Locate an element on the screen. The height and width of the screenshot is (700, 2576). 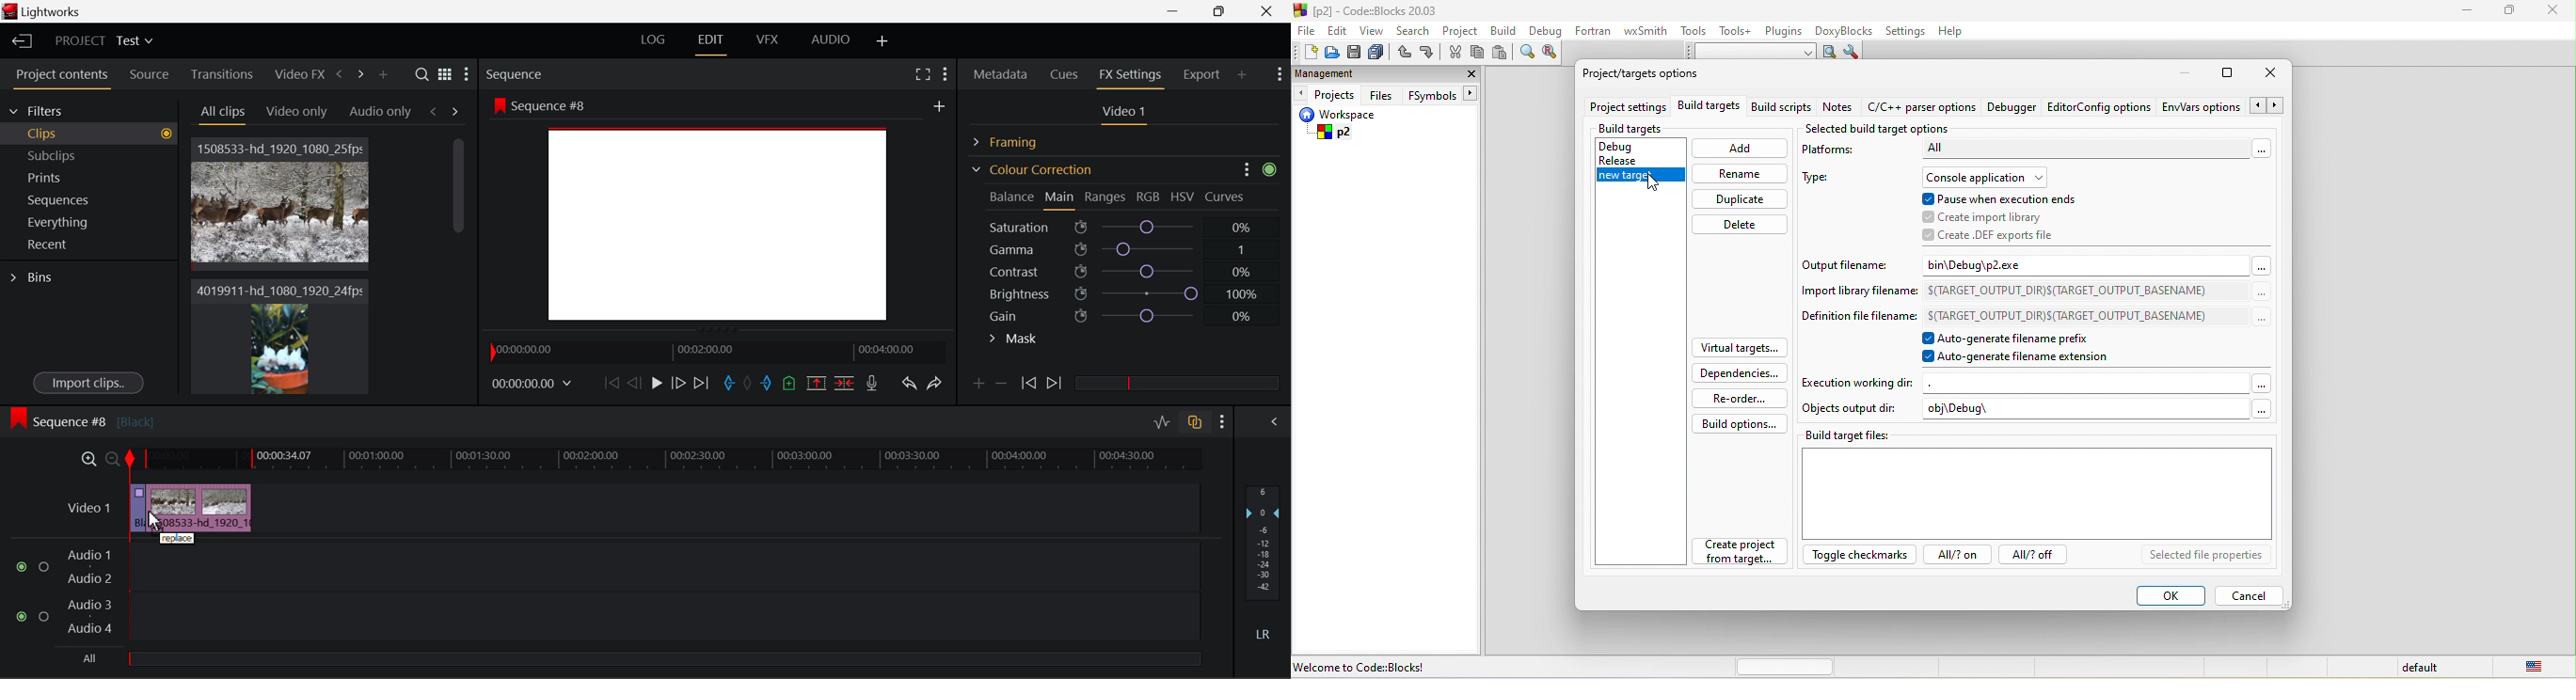
Sequence Preview Section is located at coordinates (518, 75).